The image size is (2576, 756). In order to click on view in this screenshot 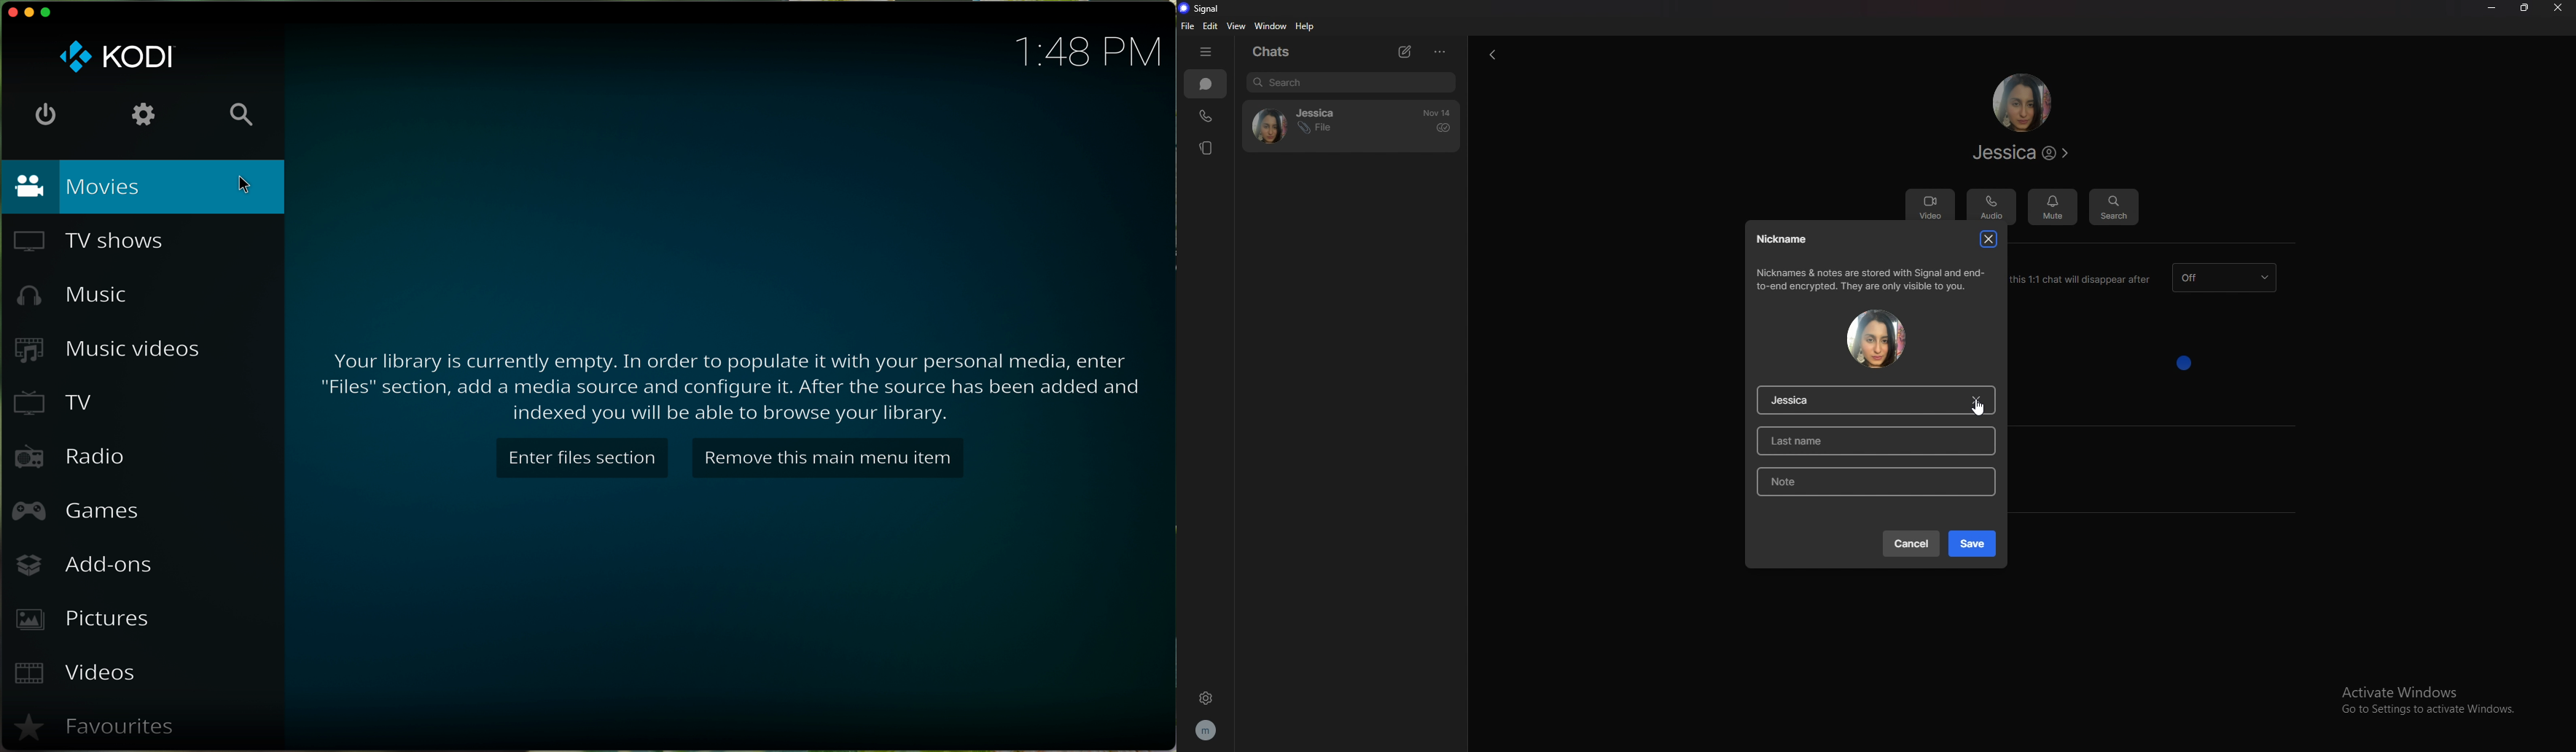, I will do `click(1238, 26)`.